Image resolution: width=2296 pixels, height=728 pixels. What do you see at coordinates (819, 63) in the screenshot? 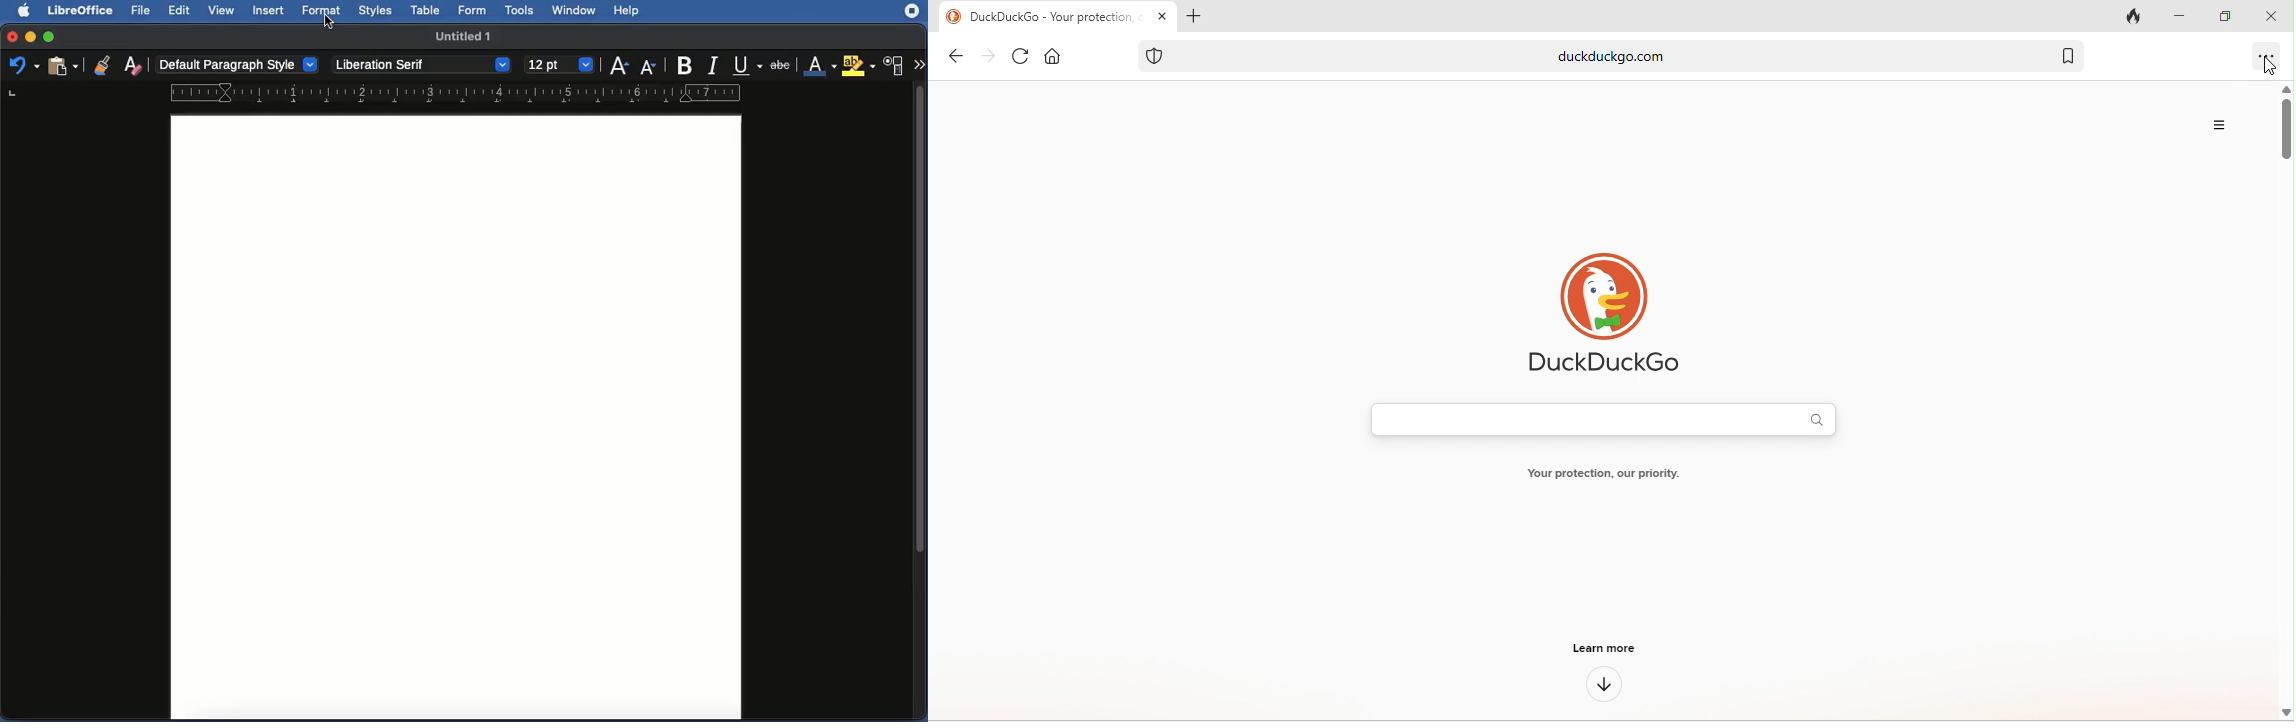
I see `Font color` at bounding box center [819, 63].